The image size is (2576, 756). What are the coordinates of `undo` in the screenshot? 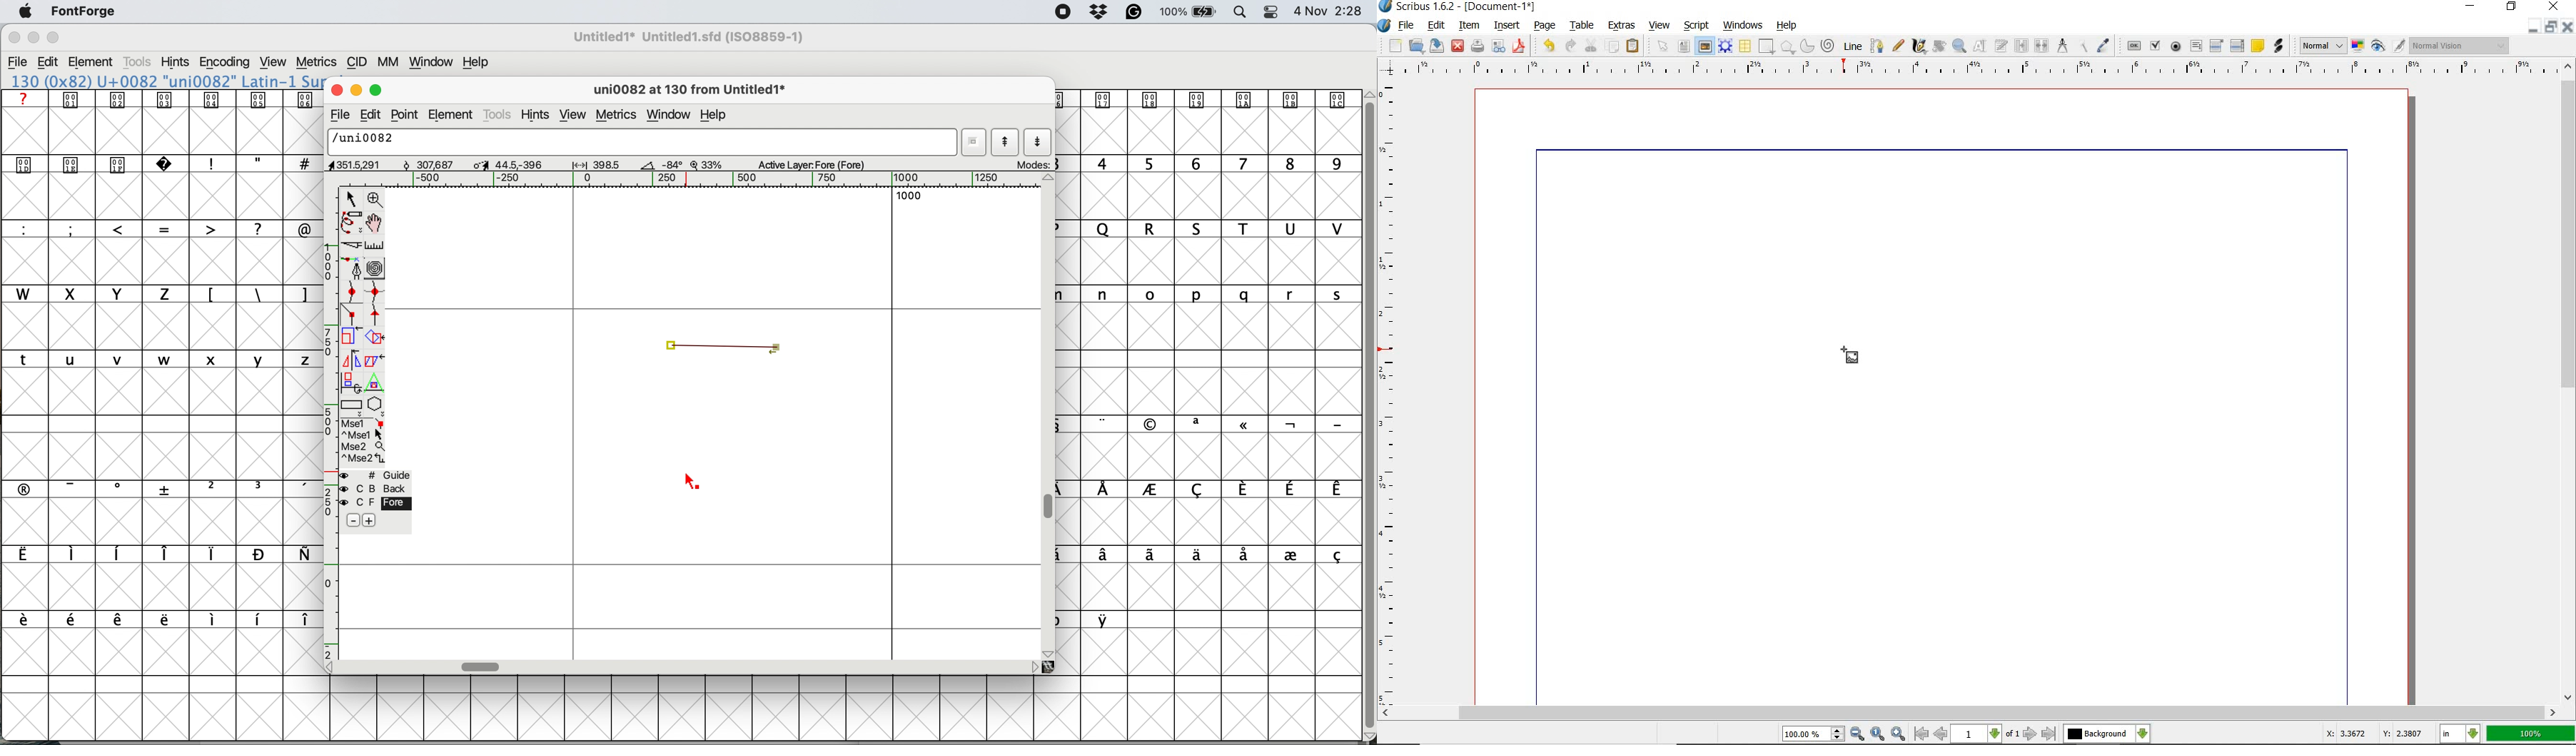 It's located at (1548, 45).